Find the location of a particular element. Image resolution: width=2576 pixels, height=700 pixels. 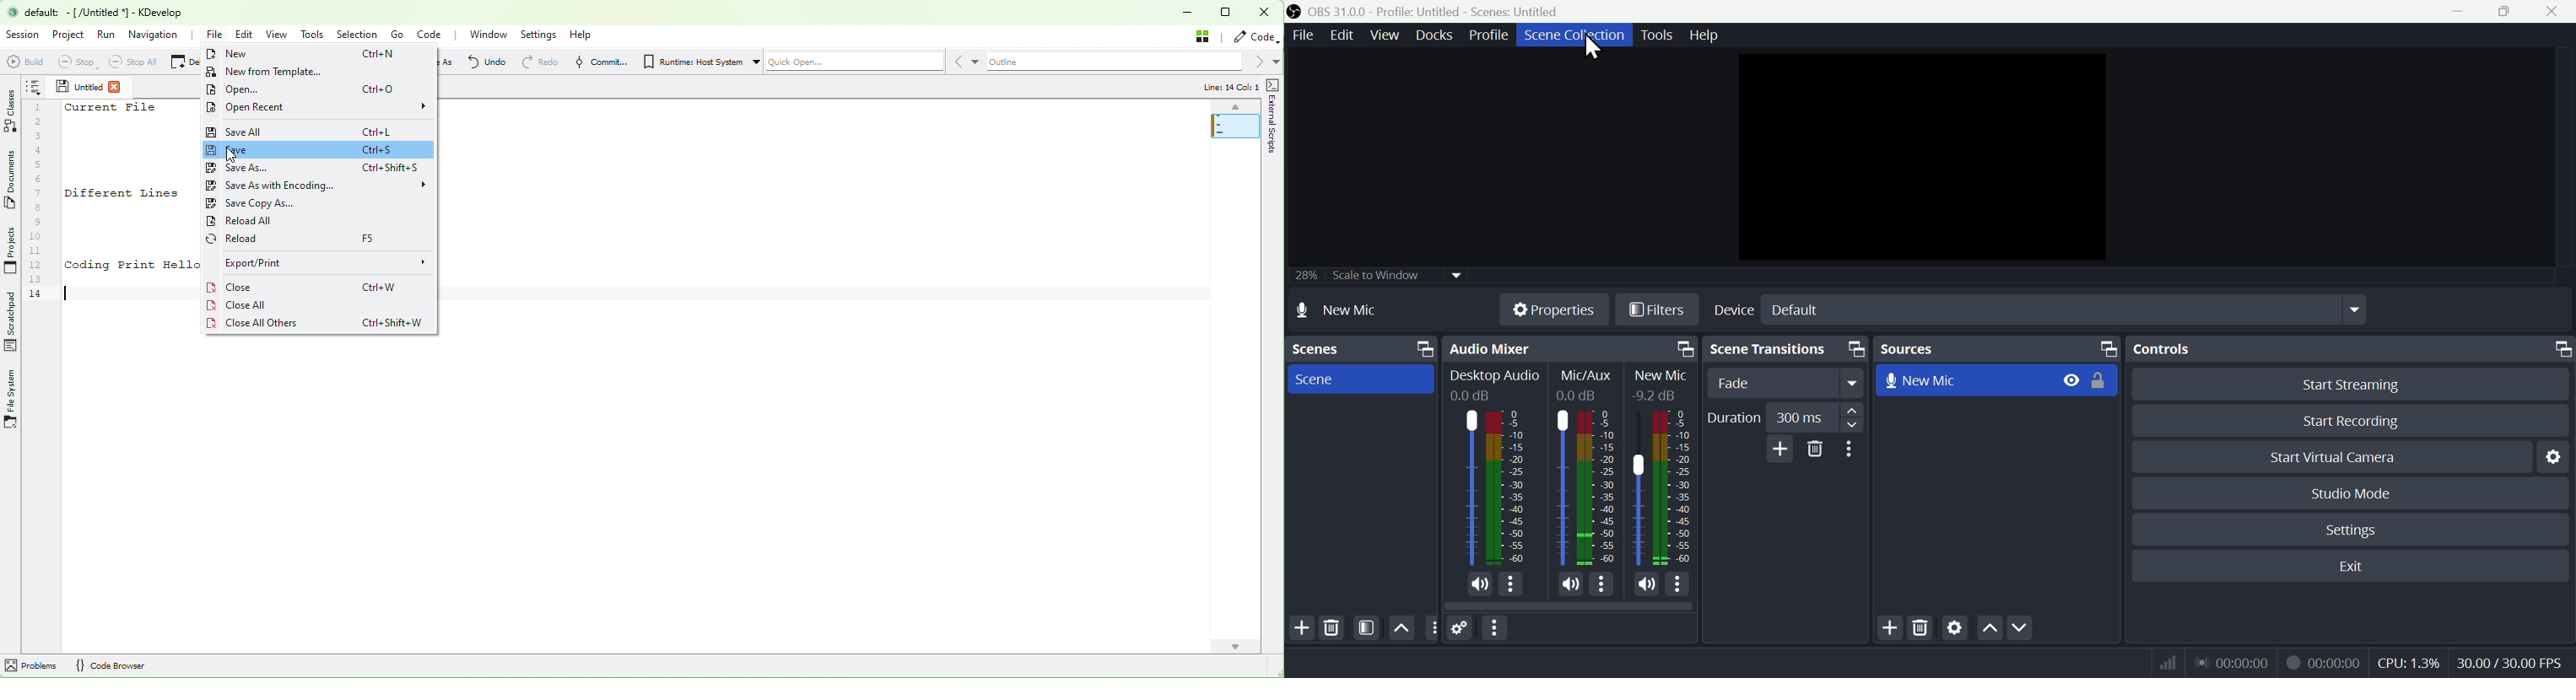

Close is located at coordinates (2555, 12).